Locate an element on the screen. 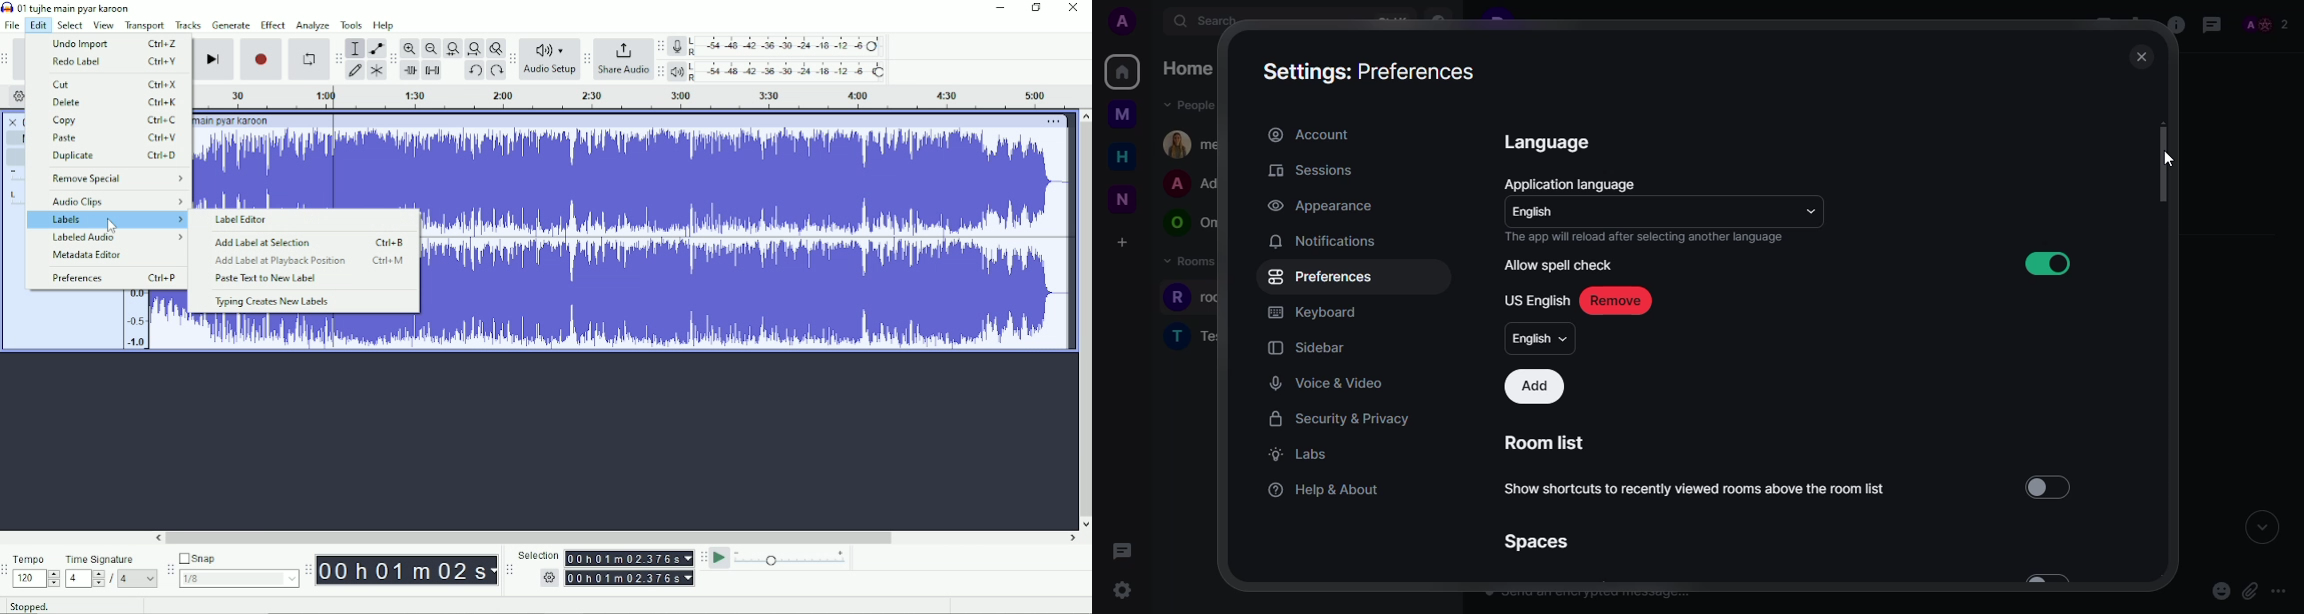 This screenshot has height=616, width=2324. Audacity selection toolbar is located at coordinates (509, 570).